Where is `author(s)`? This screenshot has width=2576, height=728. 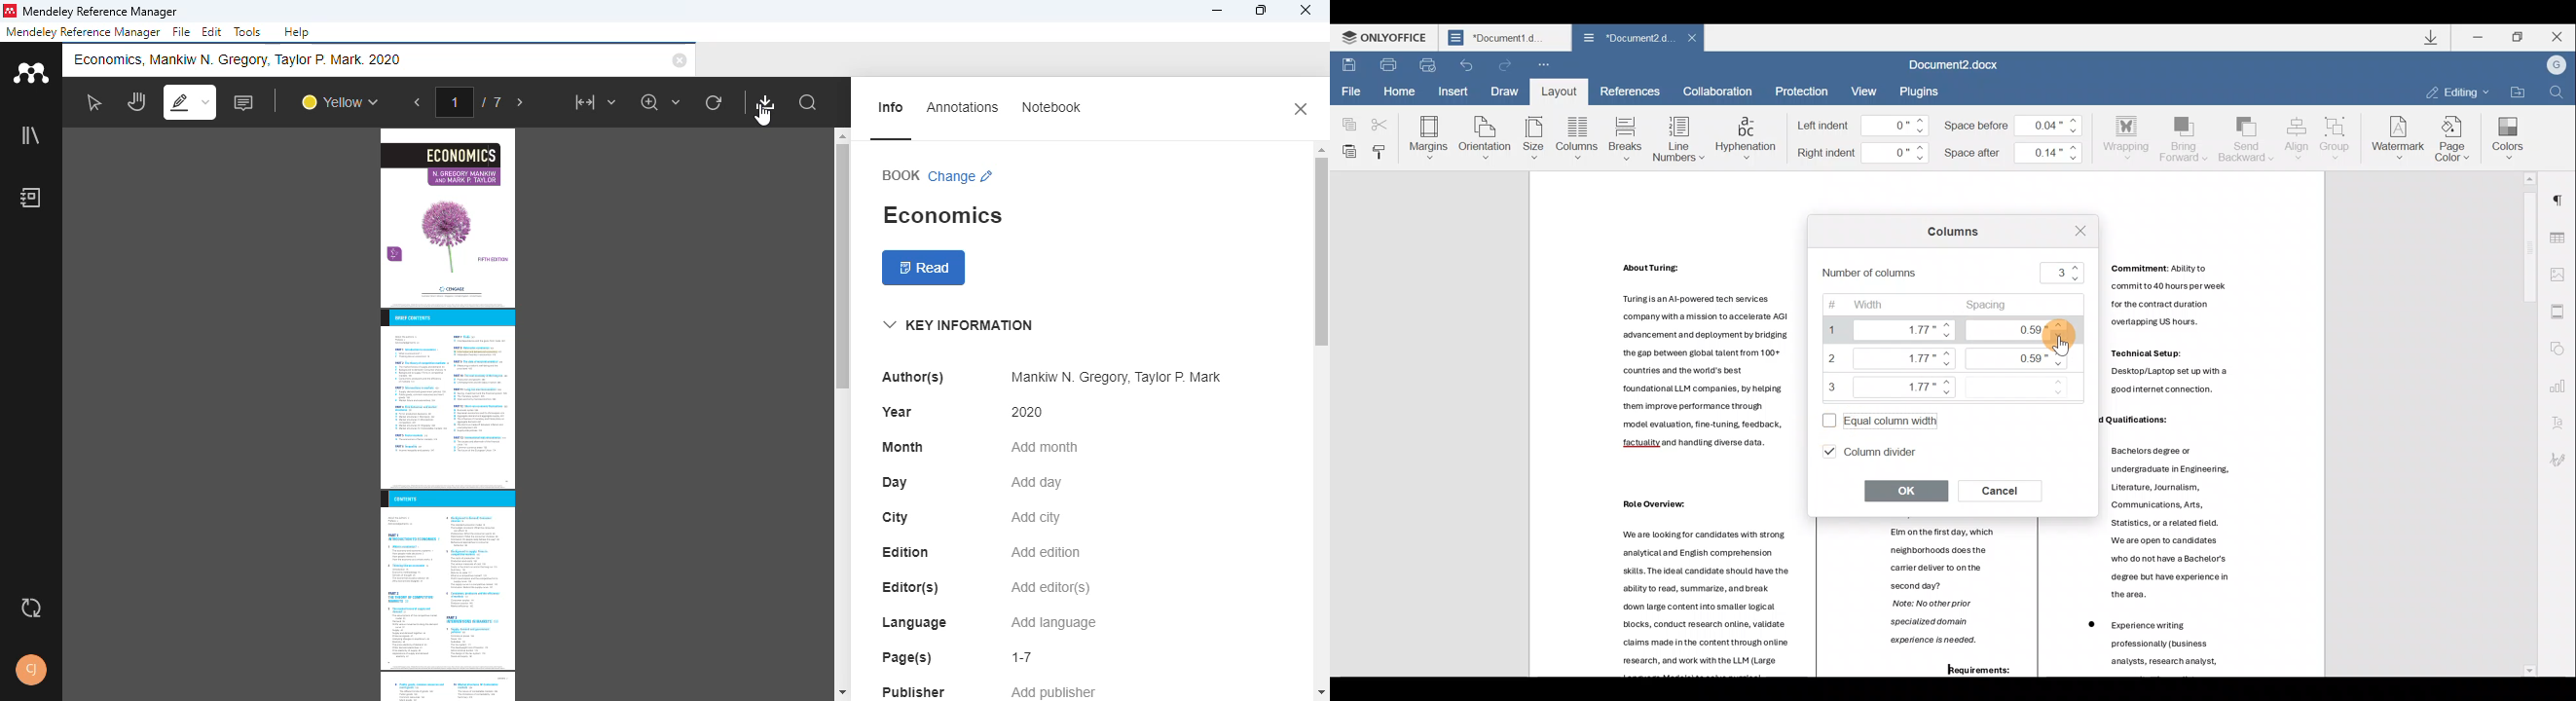
author(s) is located at coordinates (913, 377).